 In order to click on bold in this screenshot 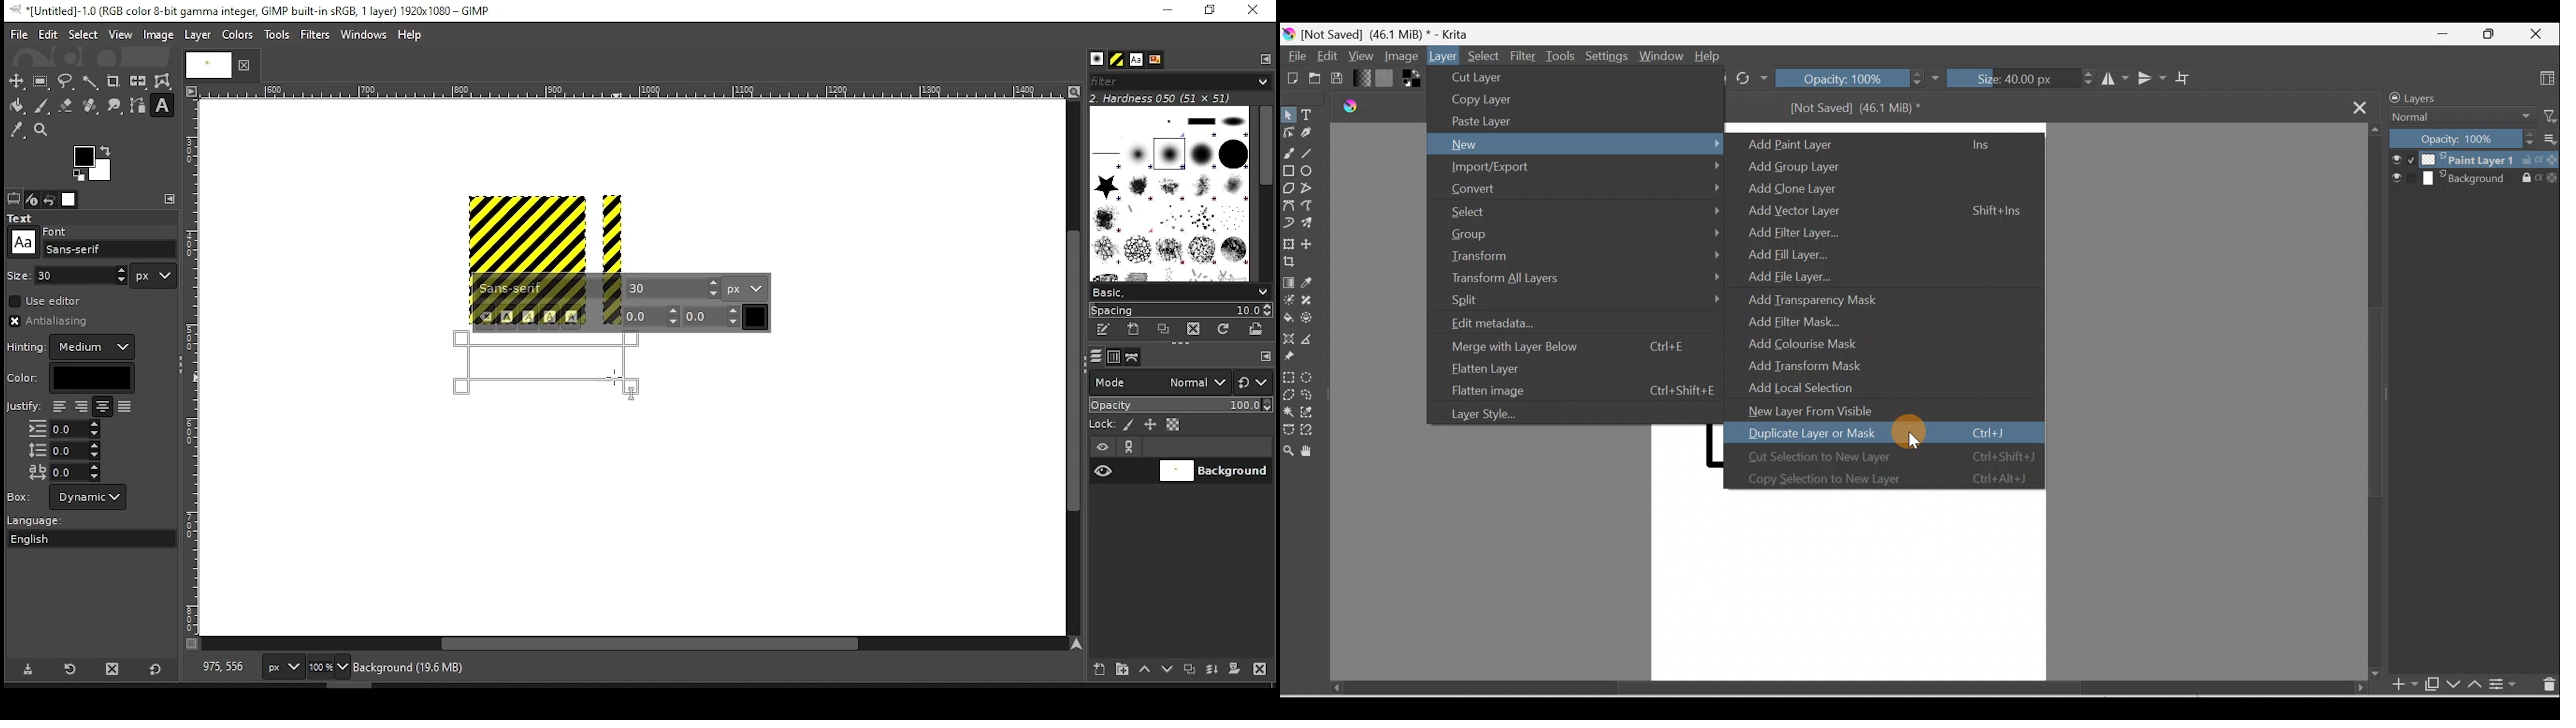, I will do `click(507, 317)`.